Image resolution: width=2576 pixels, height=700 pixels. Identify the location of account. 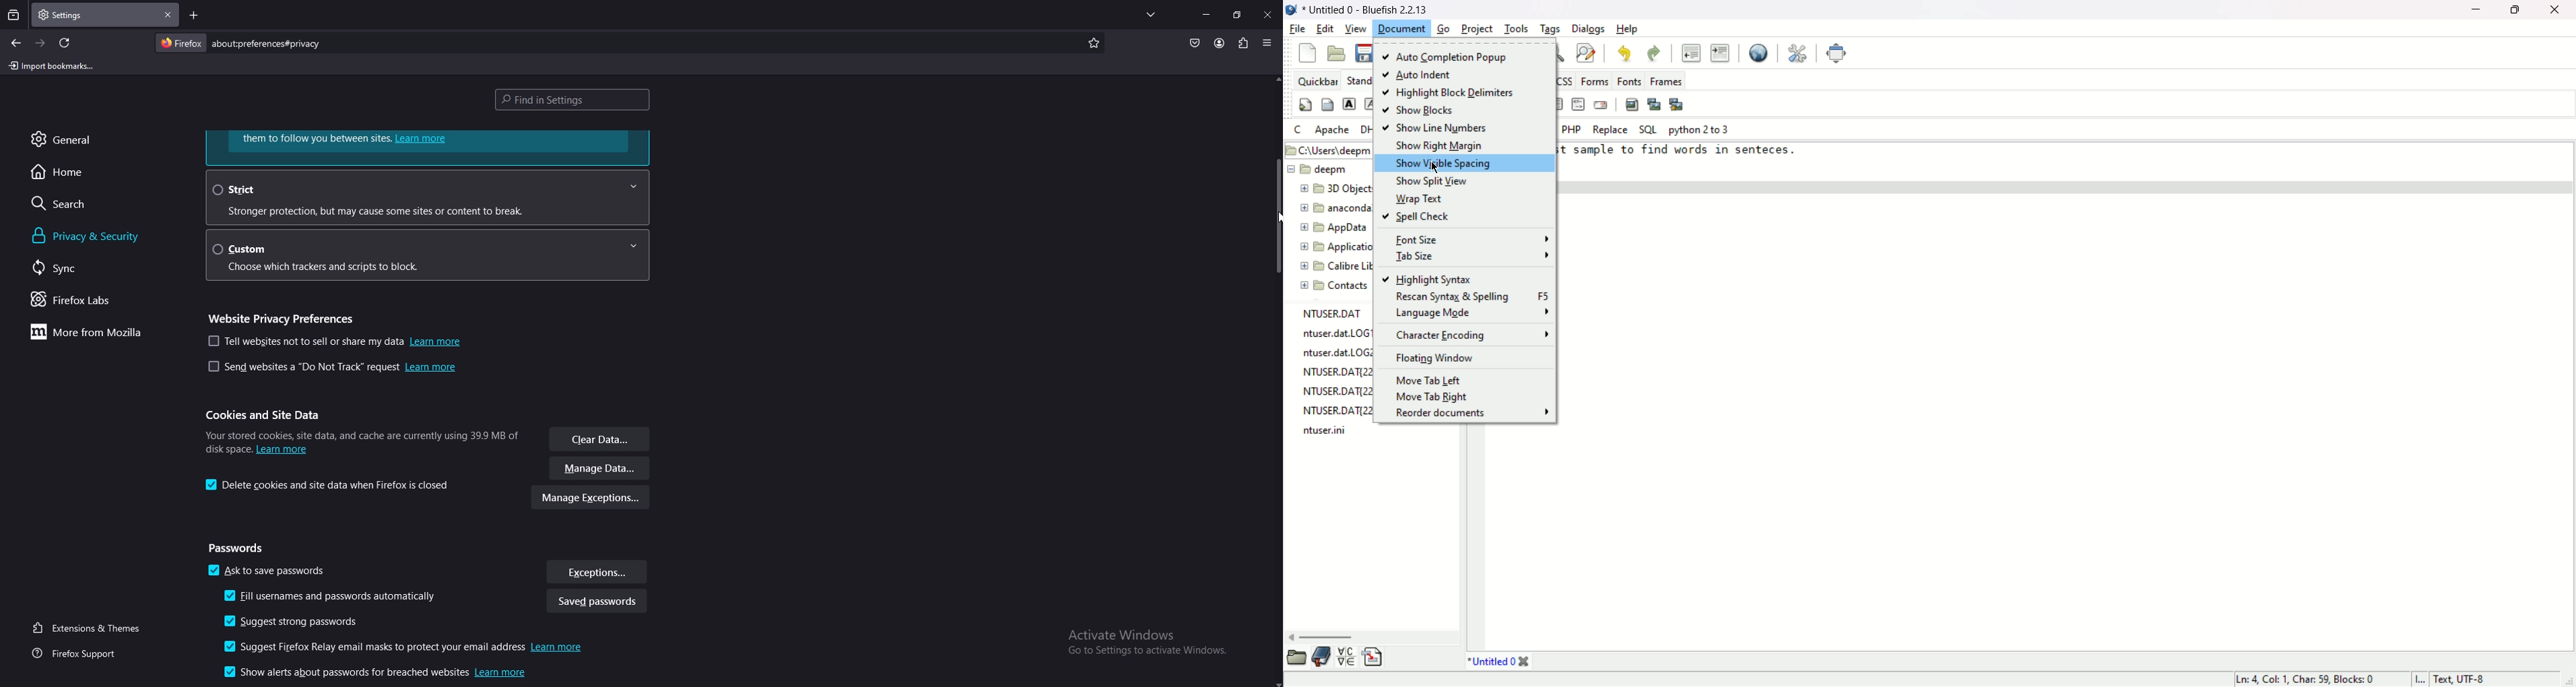
(1219, 43).